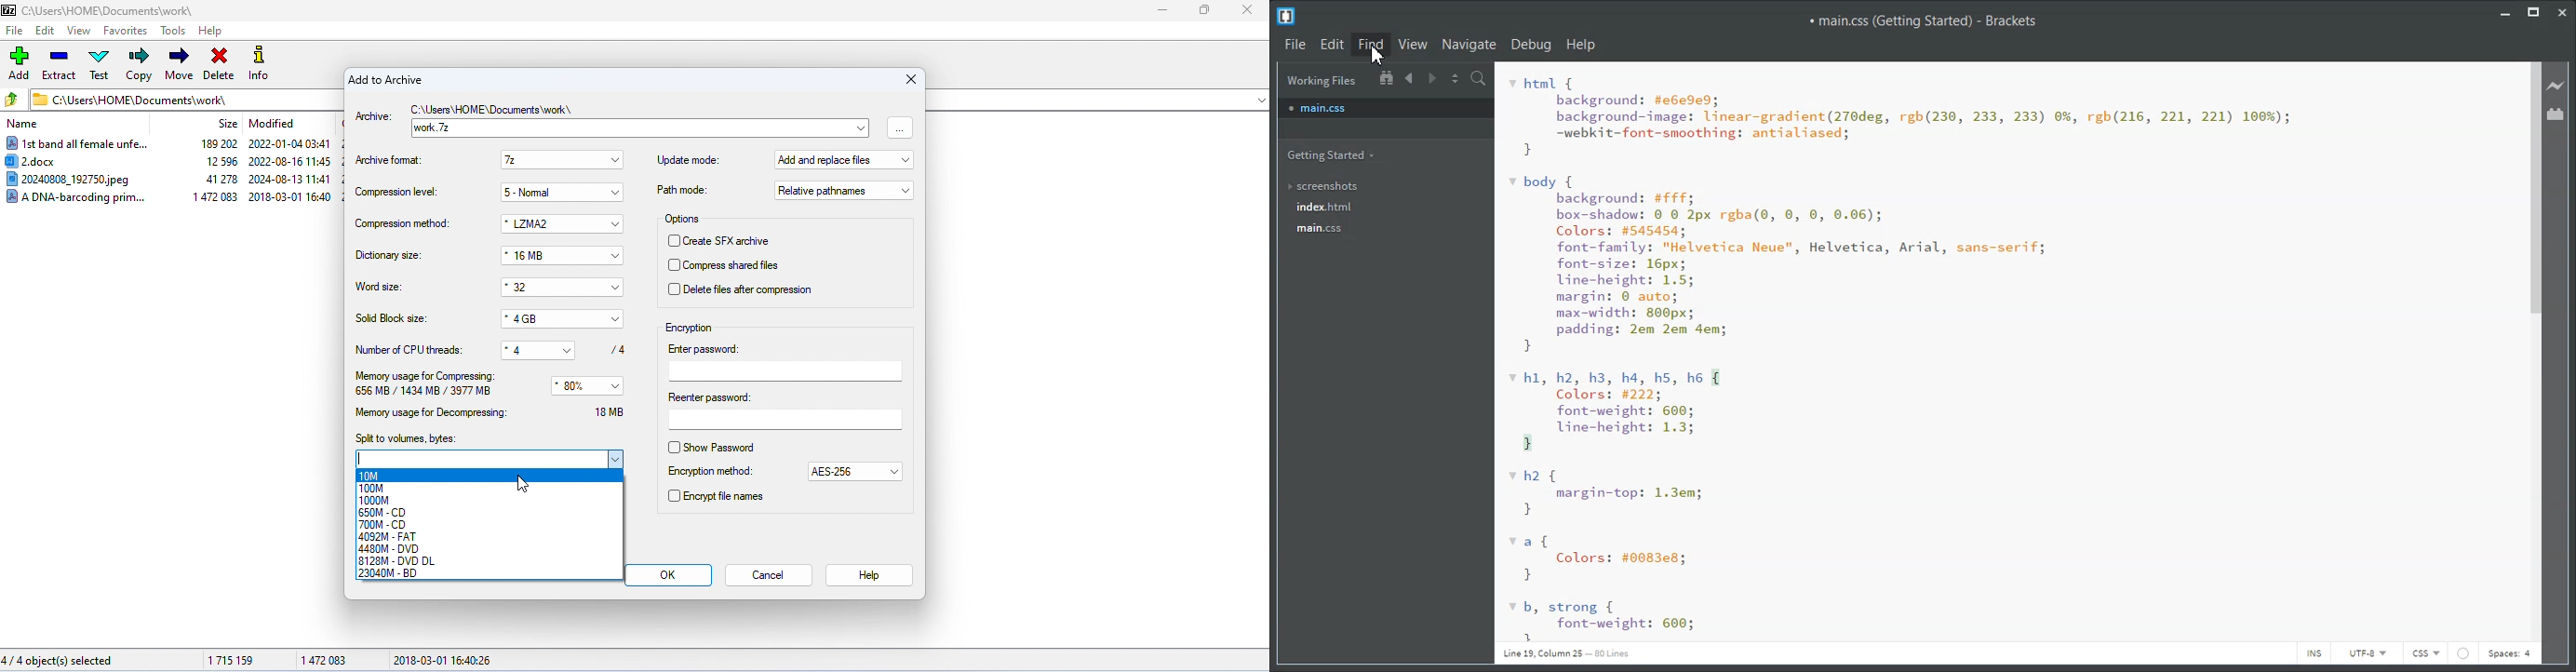  I want to click on add and replace files, so click(845, 162).